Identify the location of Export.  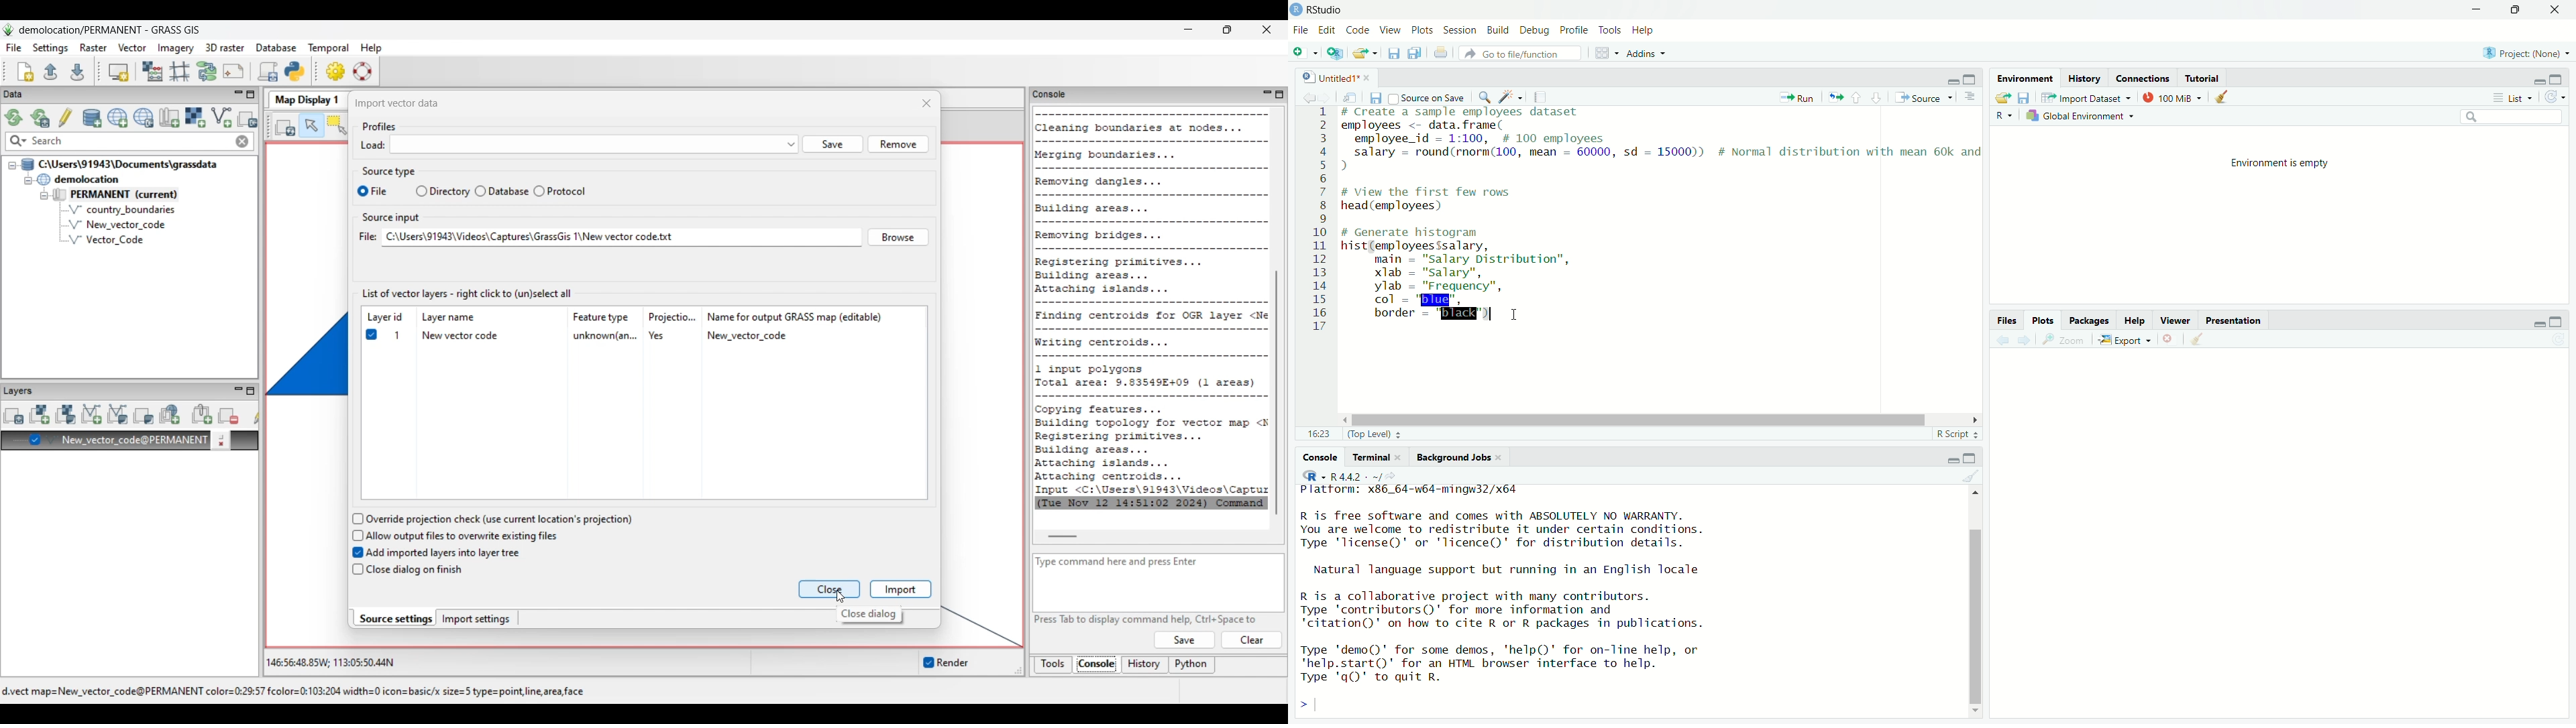
(2124, 339).